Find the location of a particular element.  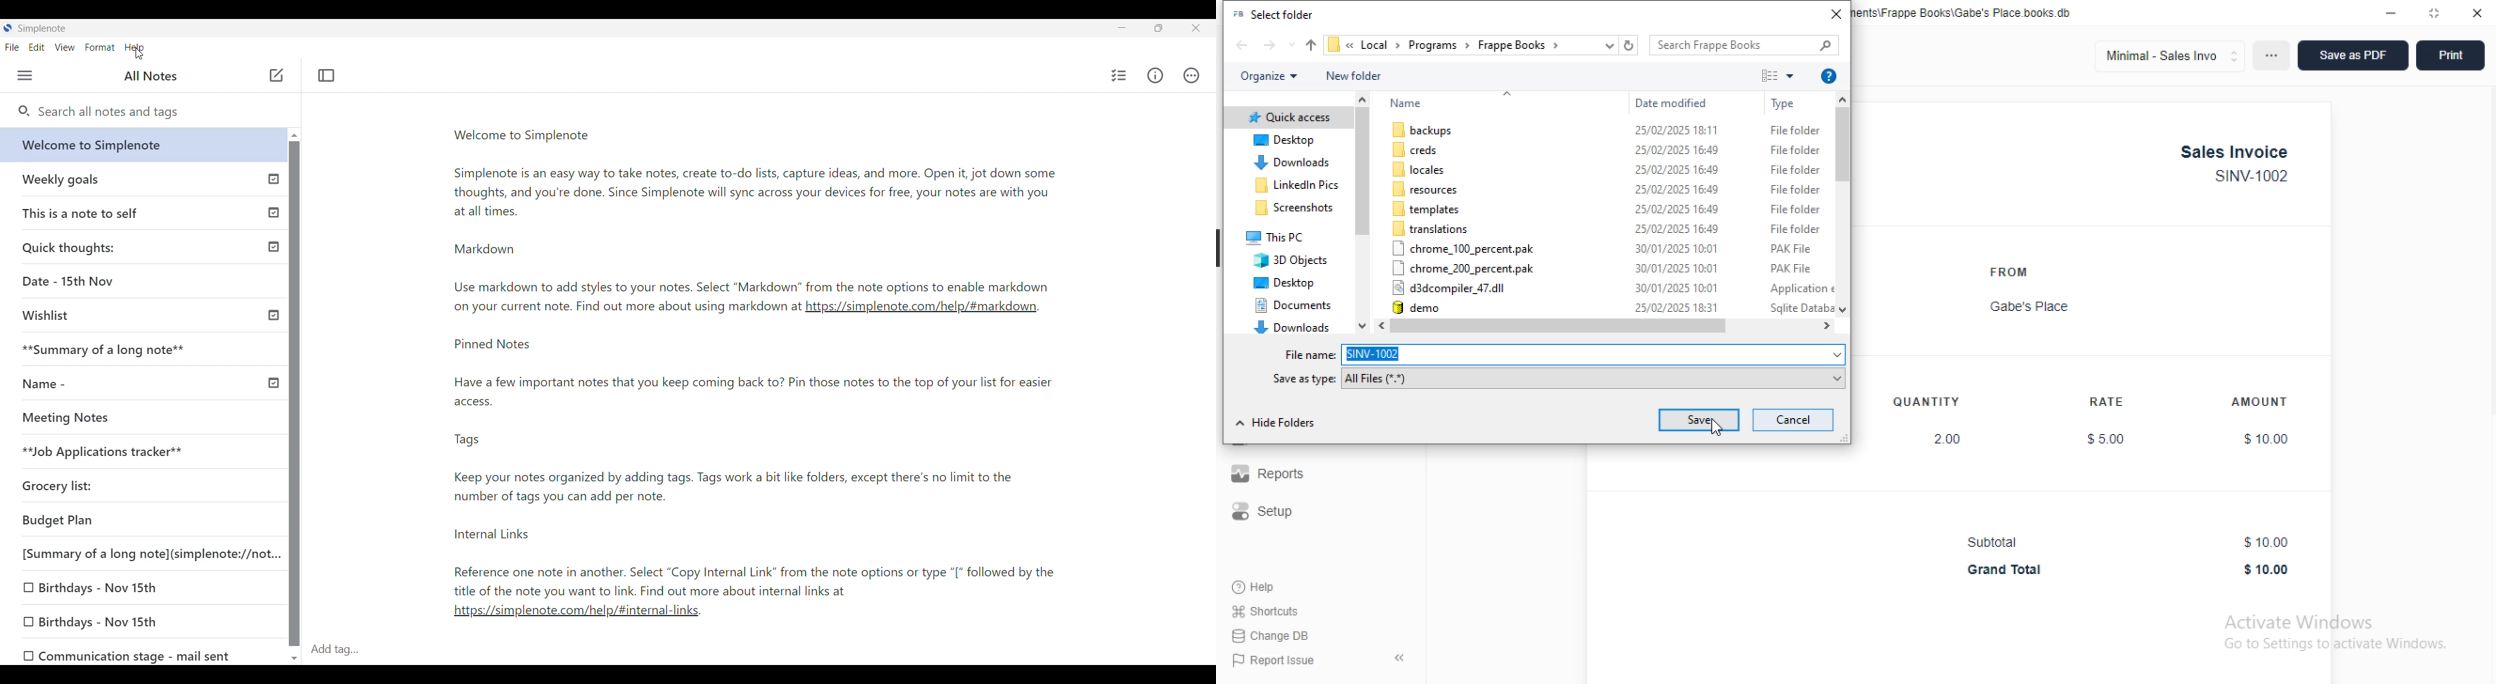

drop down is located at coordinates (1351, 45).